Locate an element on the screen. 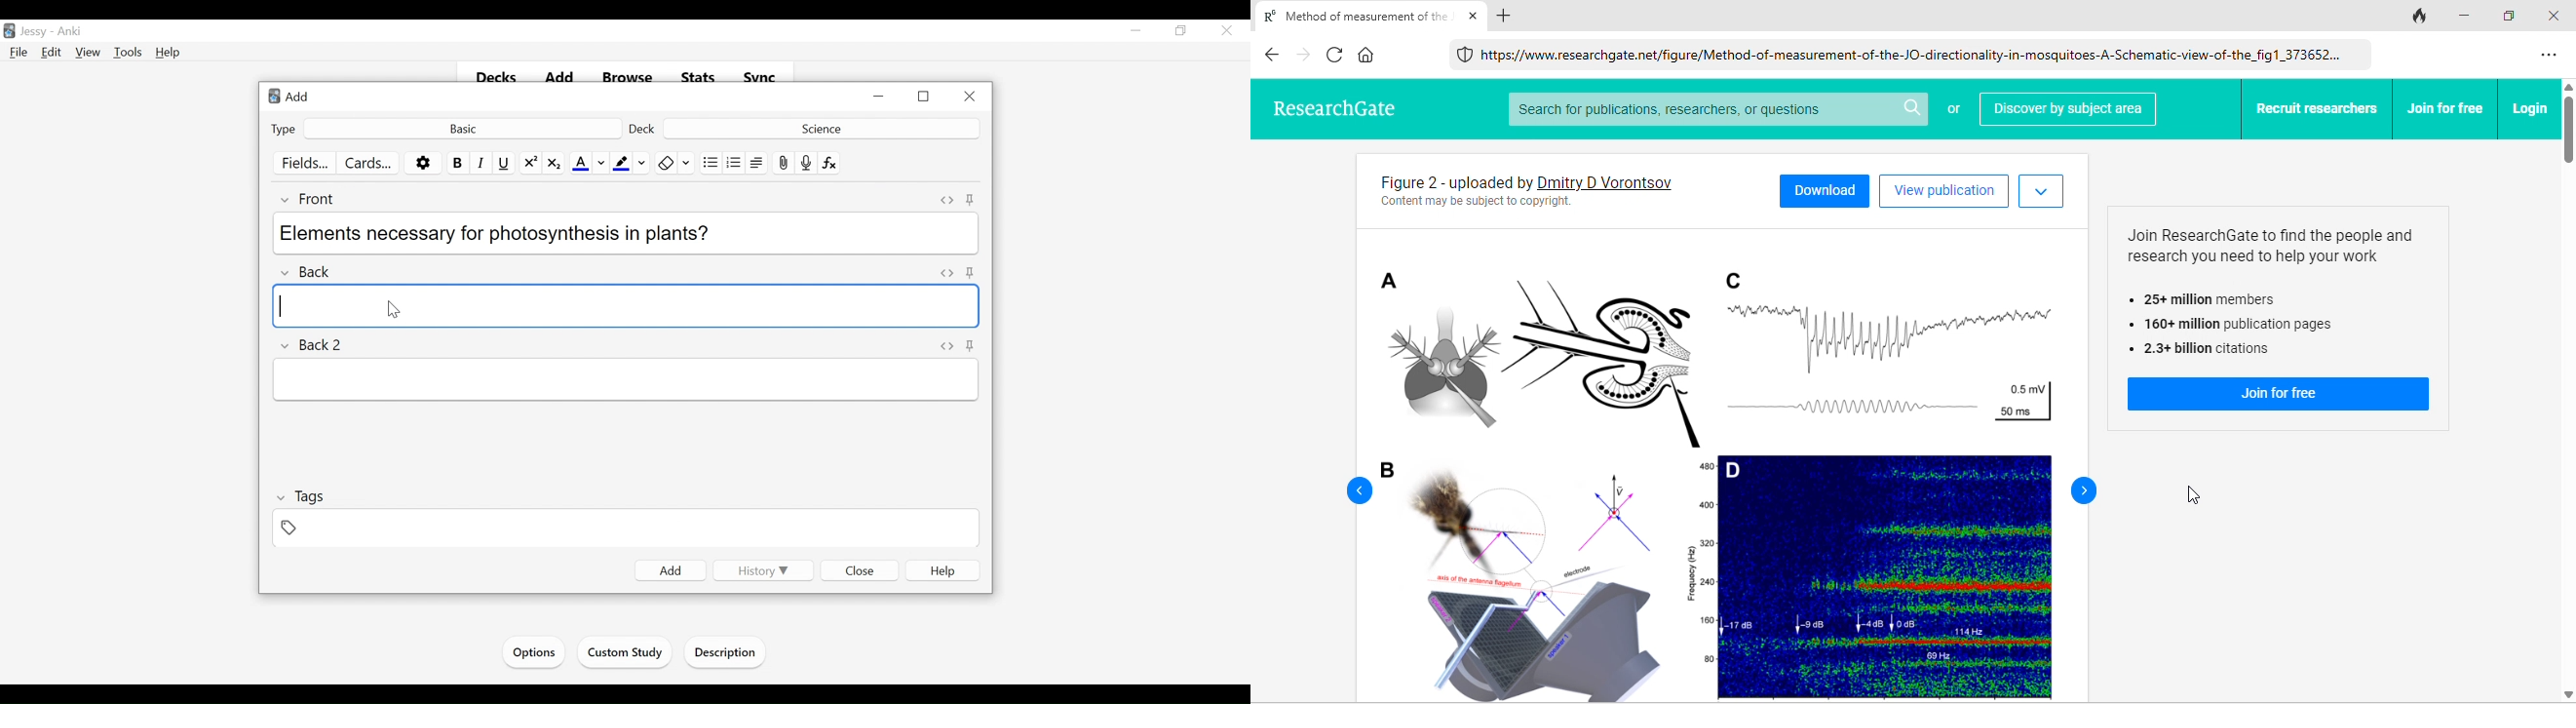 This screenshot has height=728, width=2576. Basic is located at coordinates (462, 128).